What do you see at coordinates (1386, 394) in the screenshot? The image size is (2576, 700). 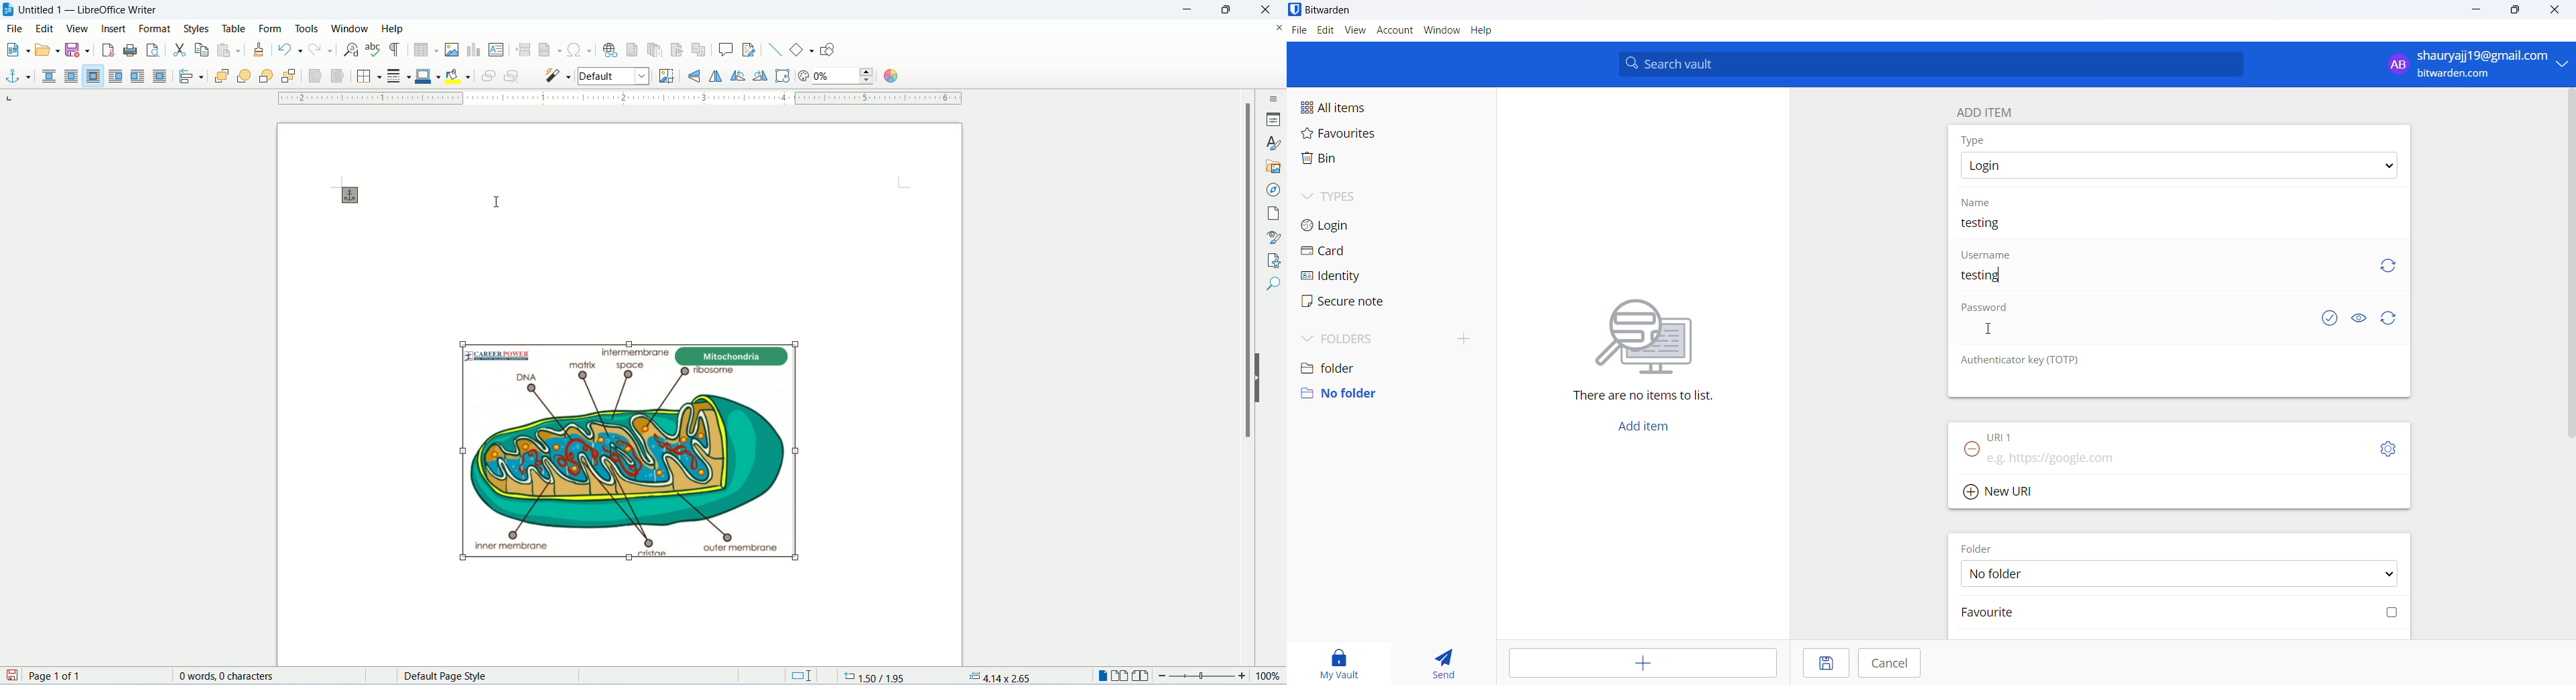 I see `no folder` at bounding box center [1386, 394].